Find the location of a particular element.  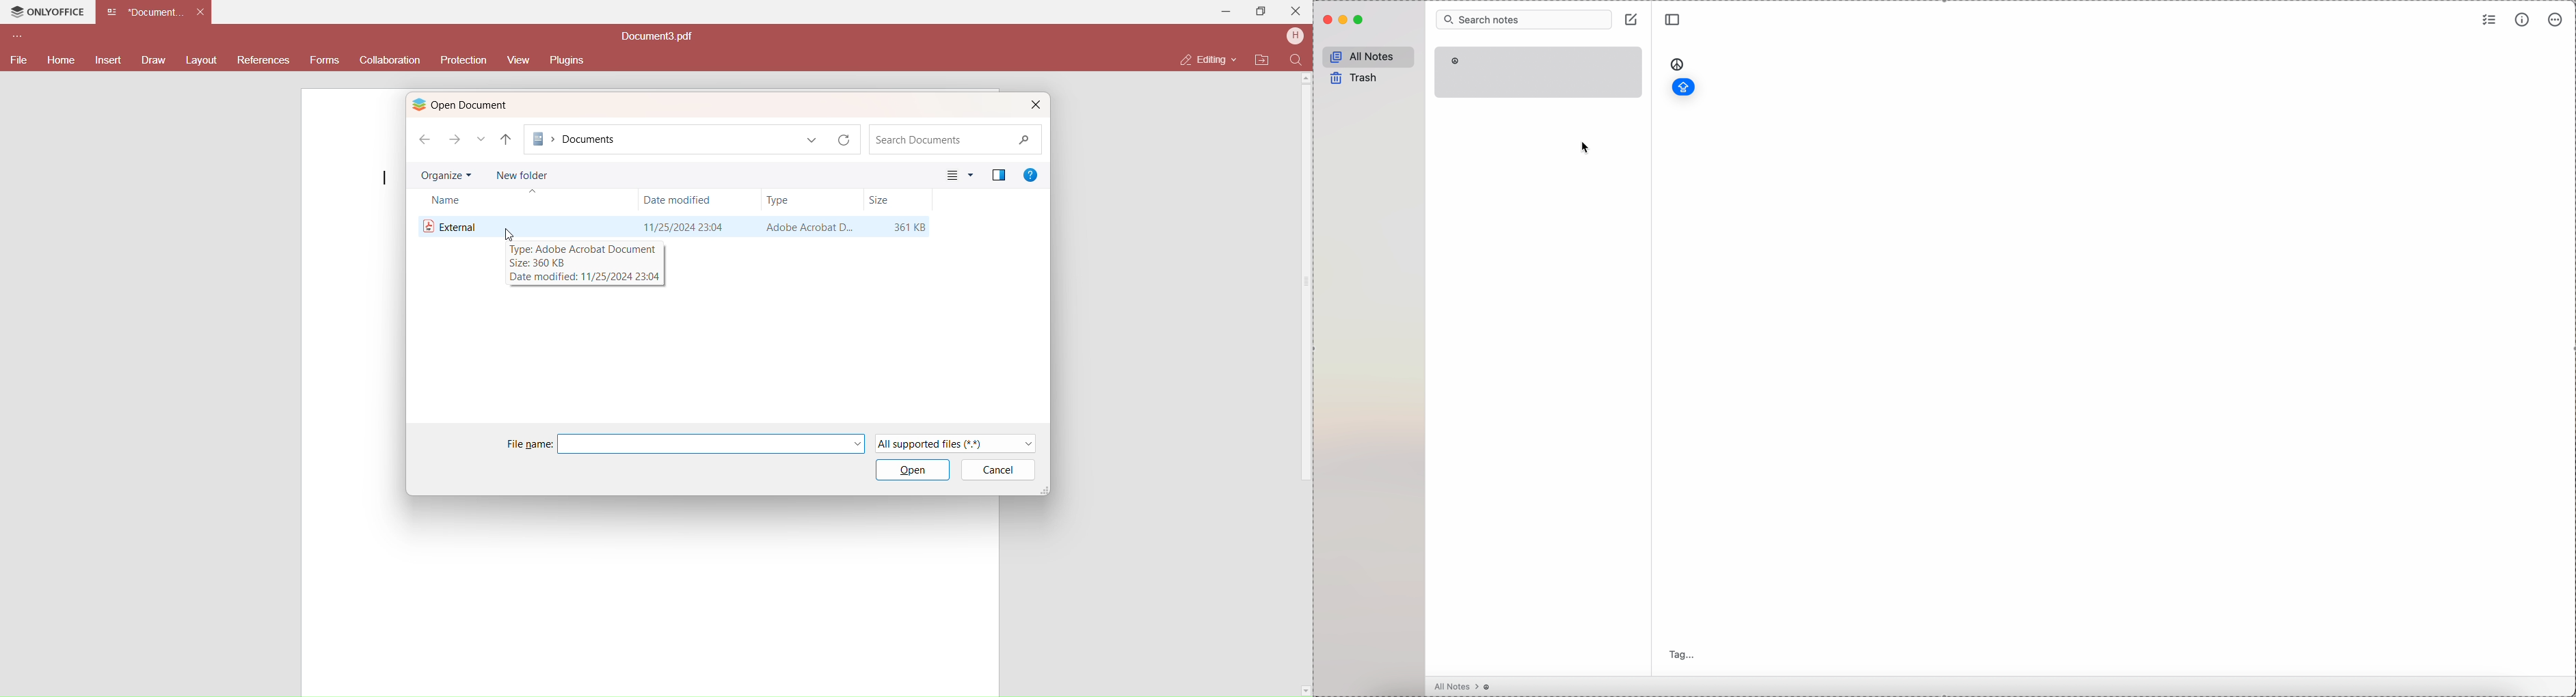

Date Modified is located at coordinates (678, 199).